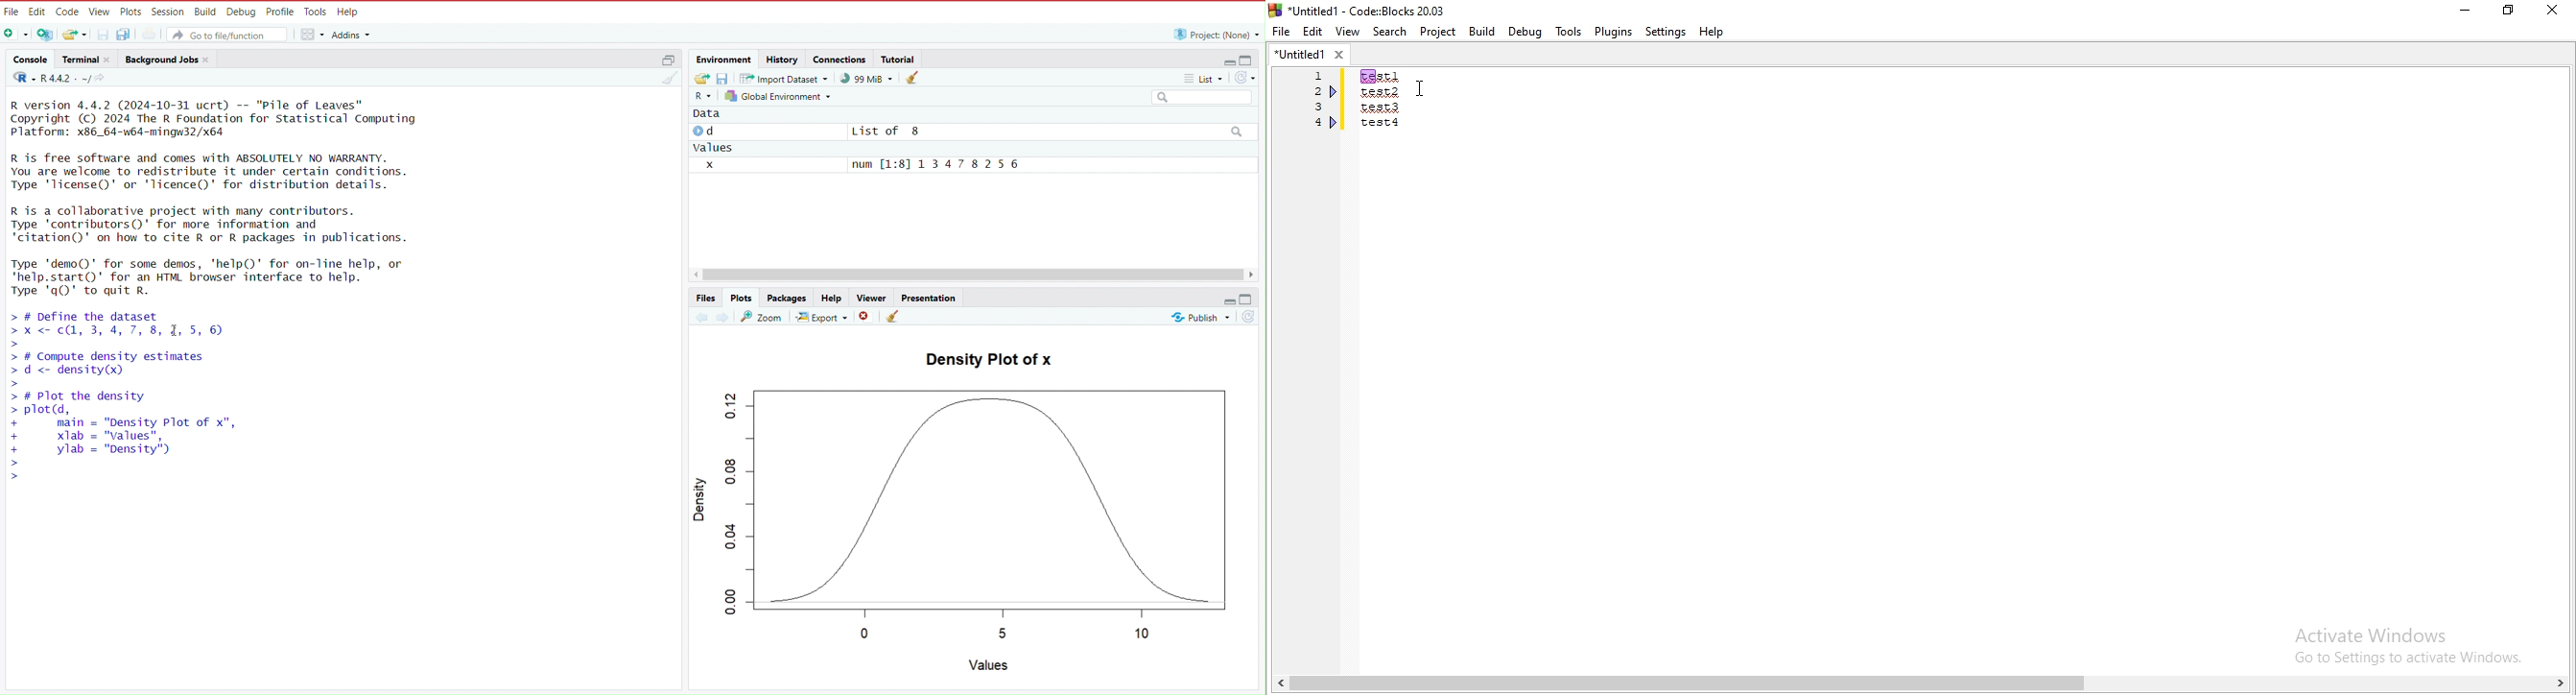  What do you see at coordinates (670, 60) in the screenshot?
I see `maximize` at bounding box center [670, 60].